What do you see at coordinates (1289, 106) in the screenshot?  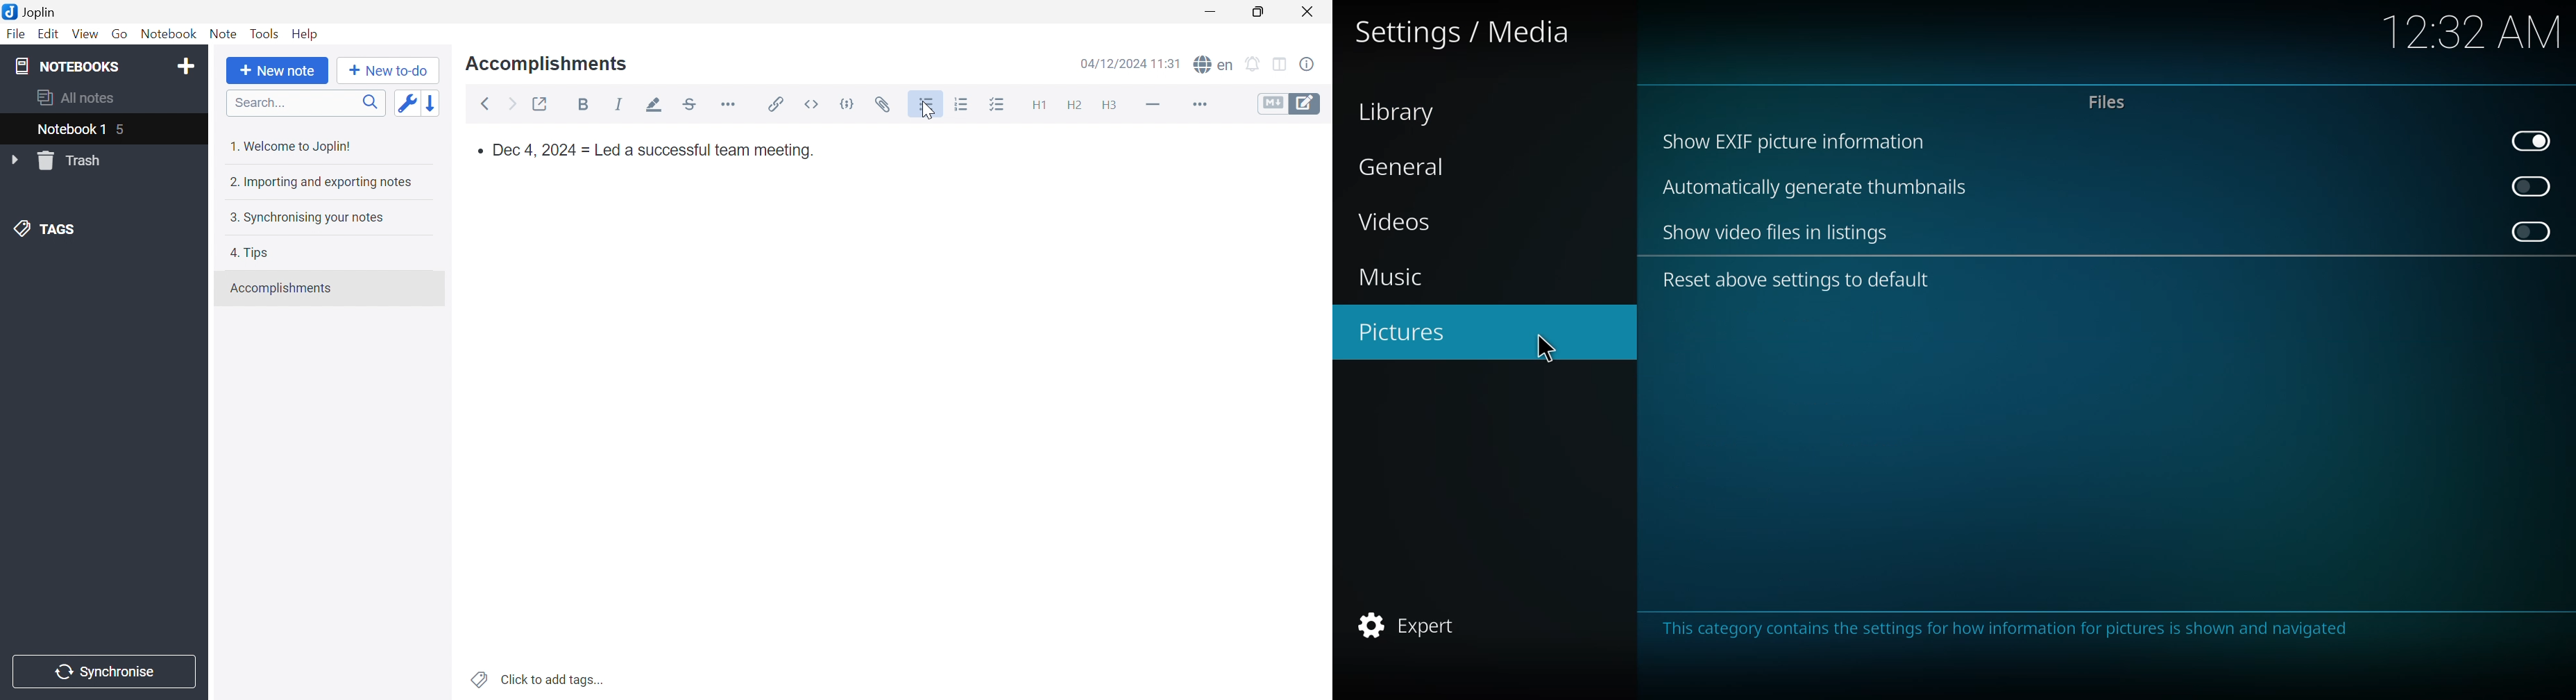 I see `Toggle editors` at bounding box center [1289, 106].